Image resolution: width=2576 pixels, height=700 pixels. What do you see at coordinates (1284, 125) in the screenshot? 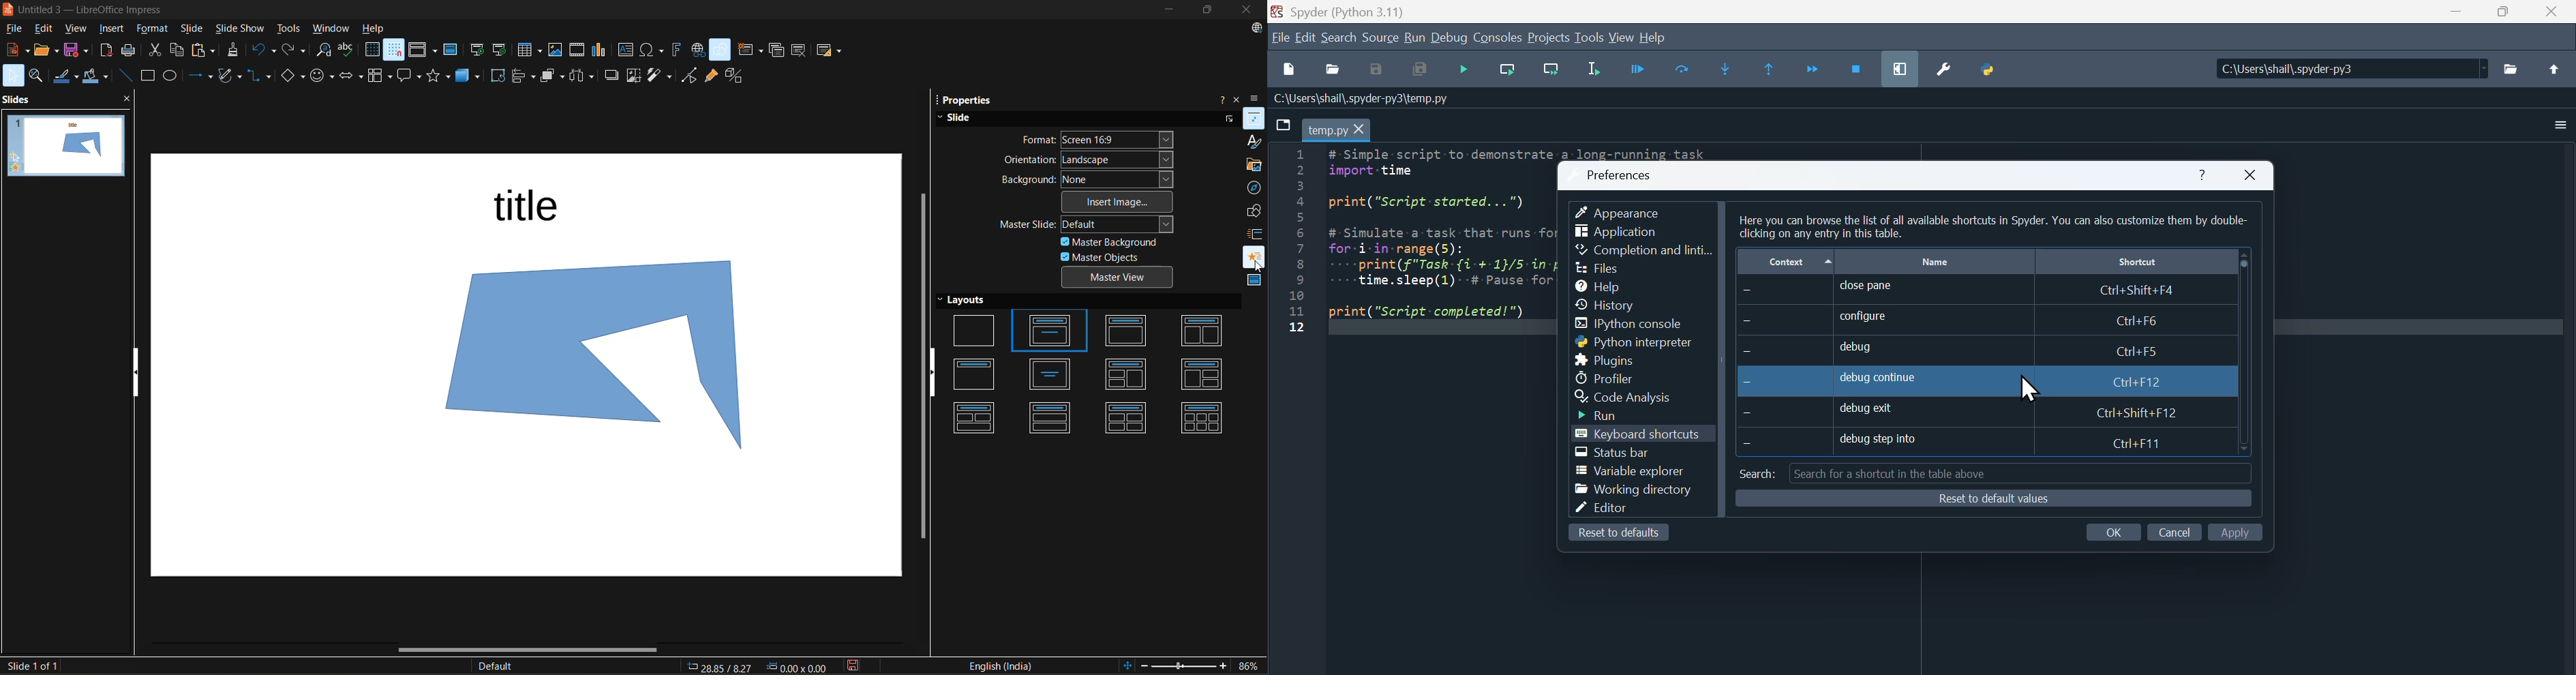
I see `File` at bounding box center [1284, 125].